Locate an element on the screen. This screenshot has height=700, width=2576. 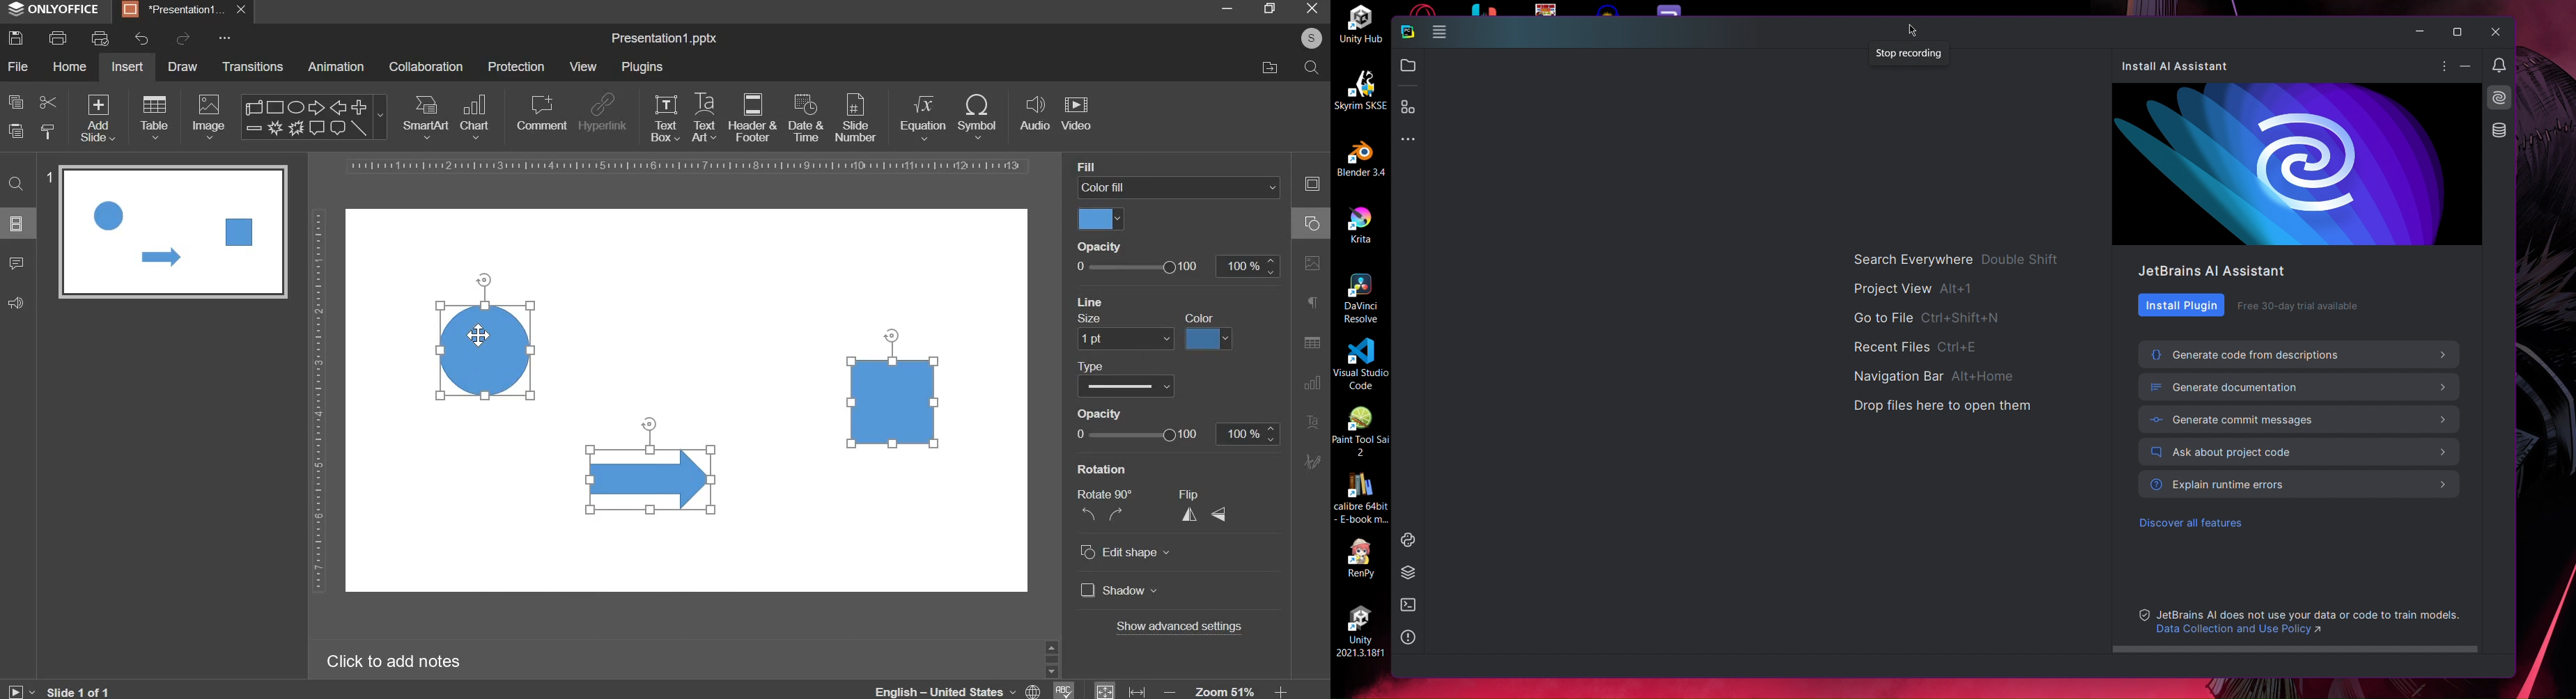
copy style is located at coordinates (48, 132).